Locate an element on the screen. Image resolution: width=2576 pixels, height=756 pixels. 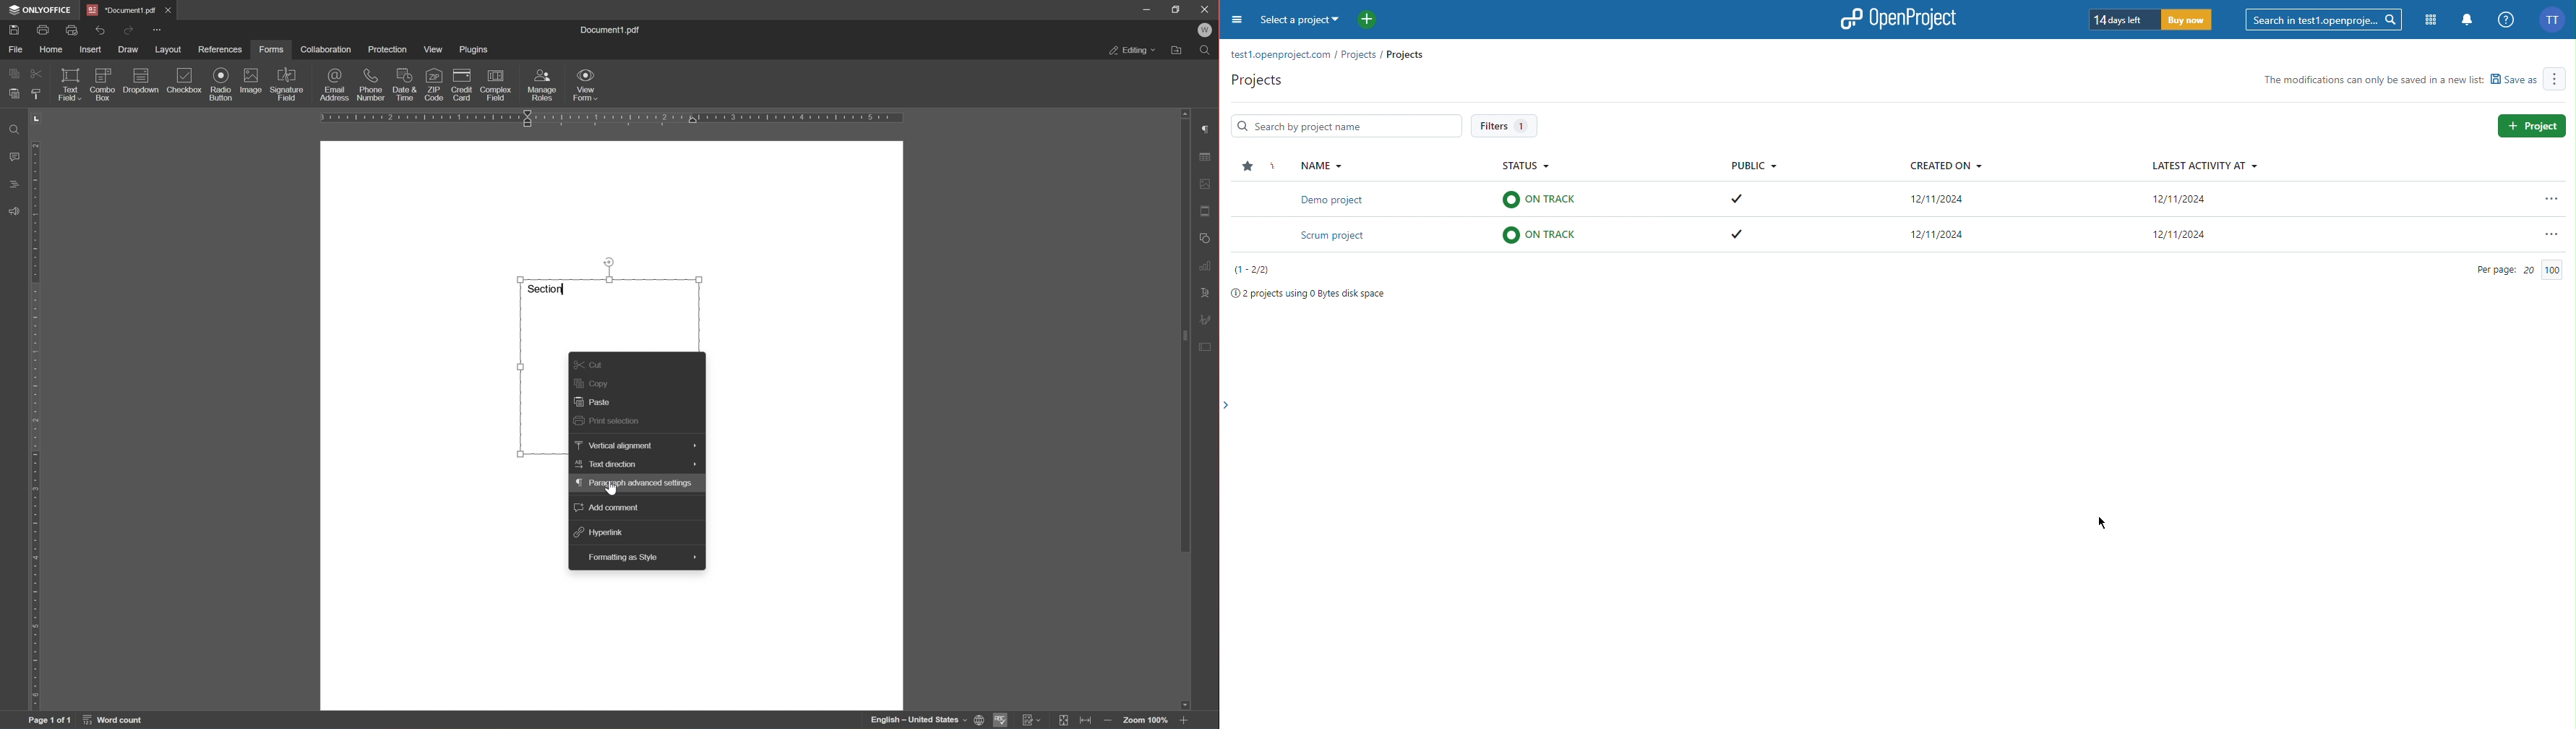
shape settings is located at coordinates (1205, 237).